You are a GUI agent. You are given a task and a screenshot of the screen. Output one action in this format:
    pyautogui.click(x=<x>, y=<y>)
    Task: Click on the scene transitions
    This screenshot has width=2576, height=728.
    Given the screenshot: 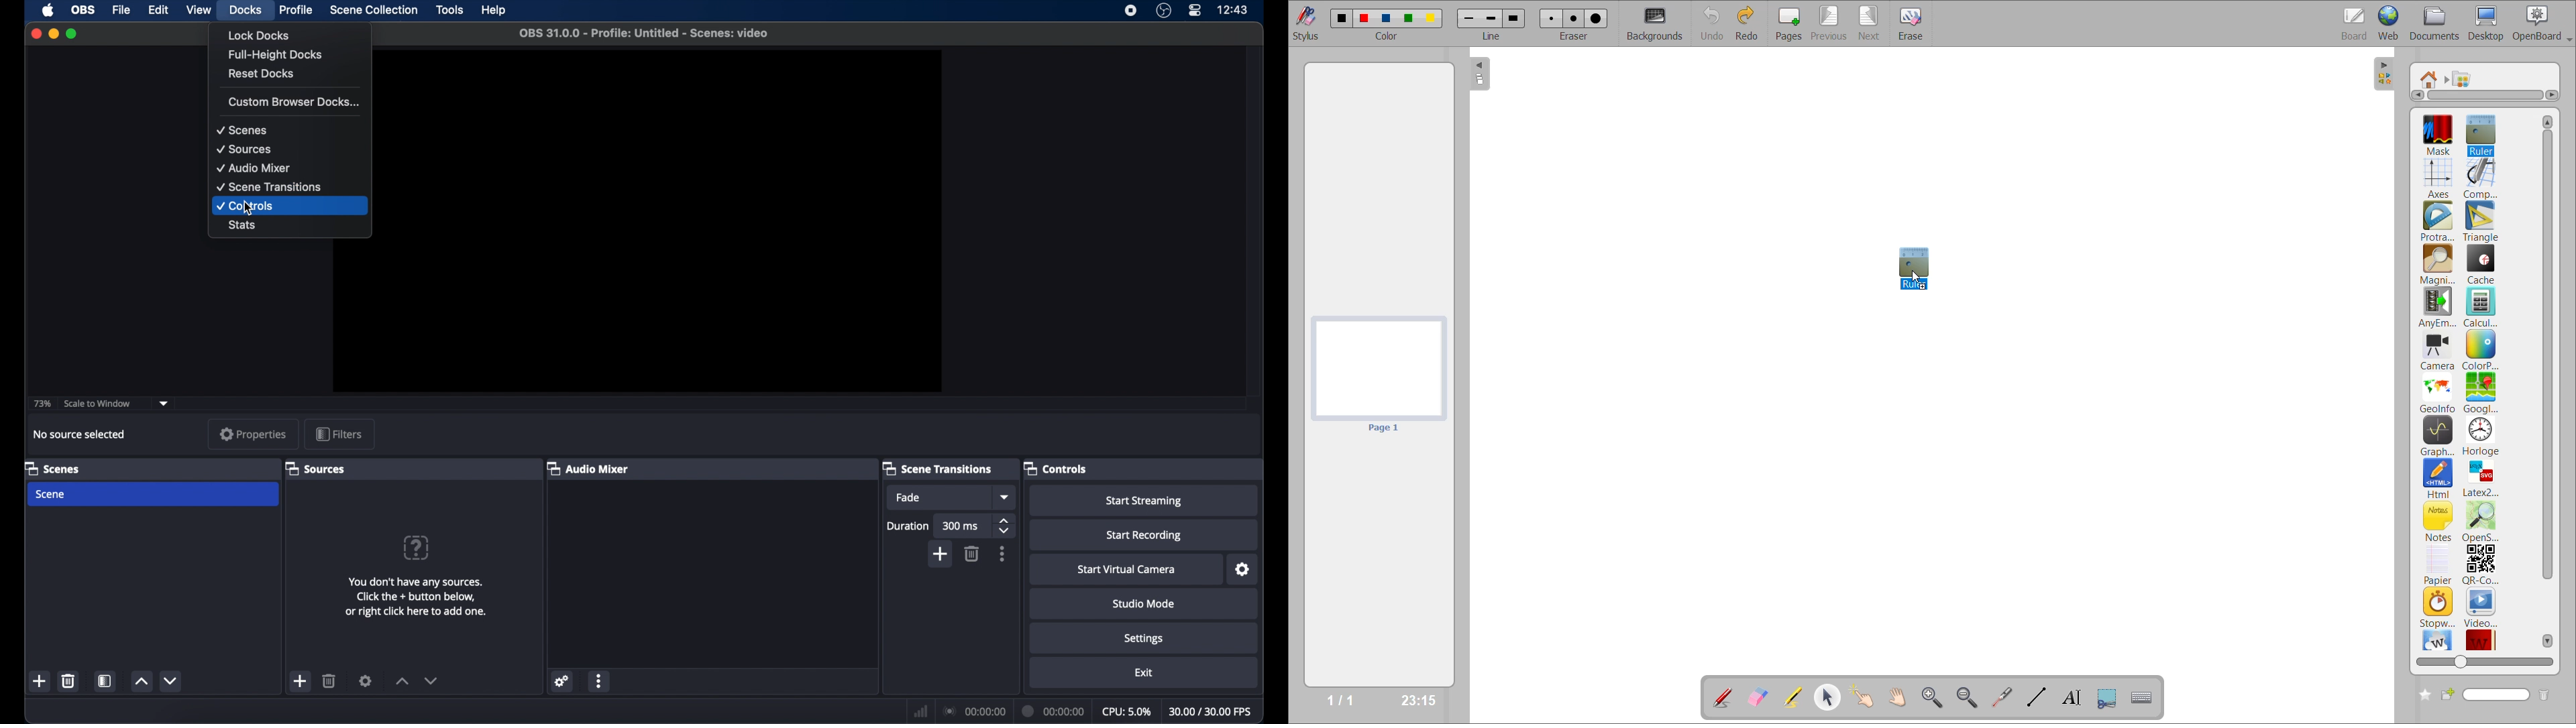 What is the action you would take?
    pyautogui.click(x=938, y=469)
    